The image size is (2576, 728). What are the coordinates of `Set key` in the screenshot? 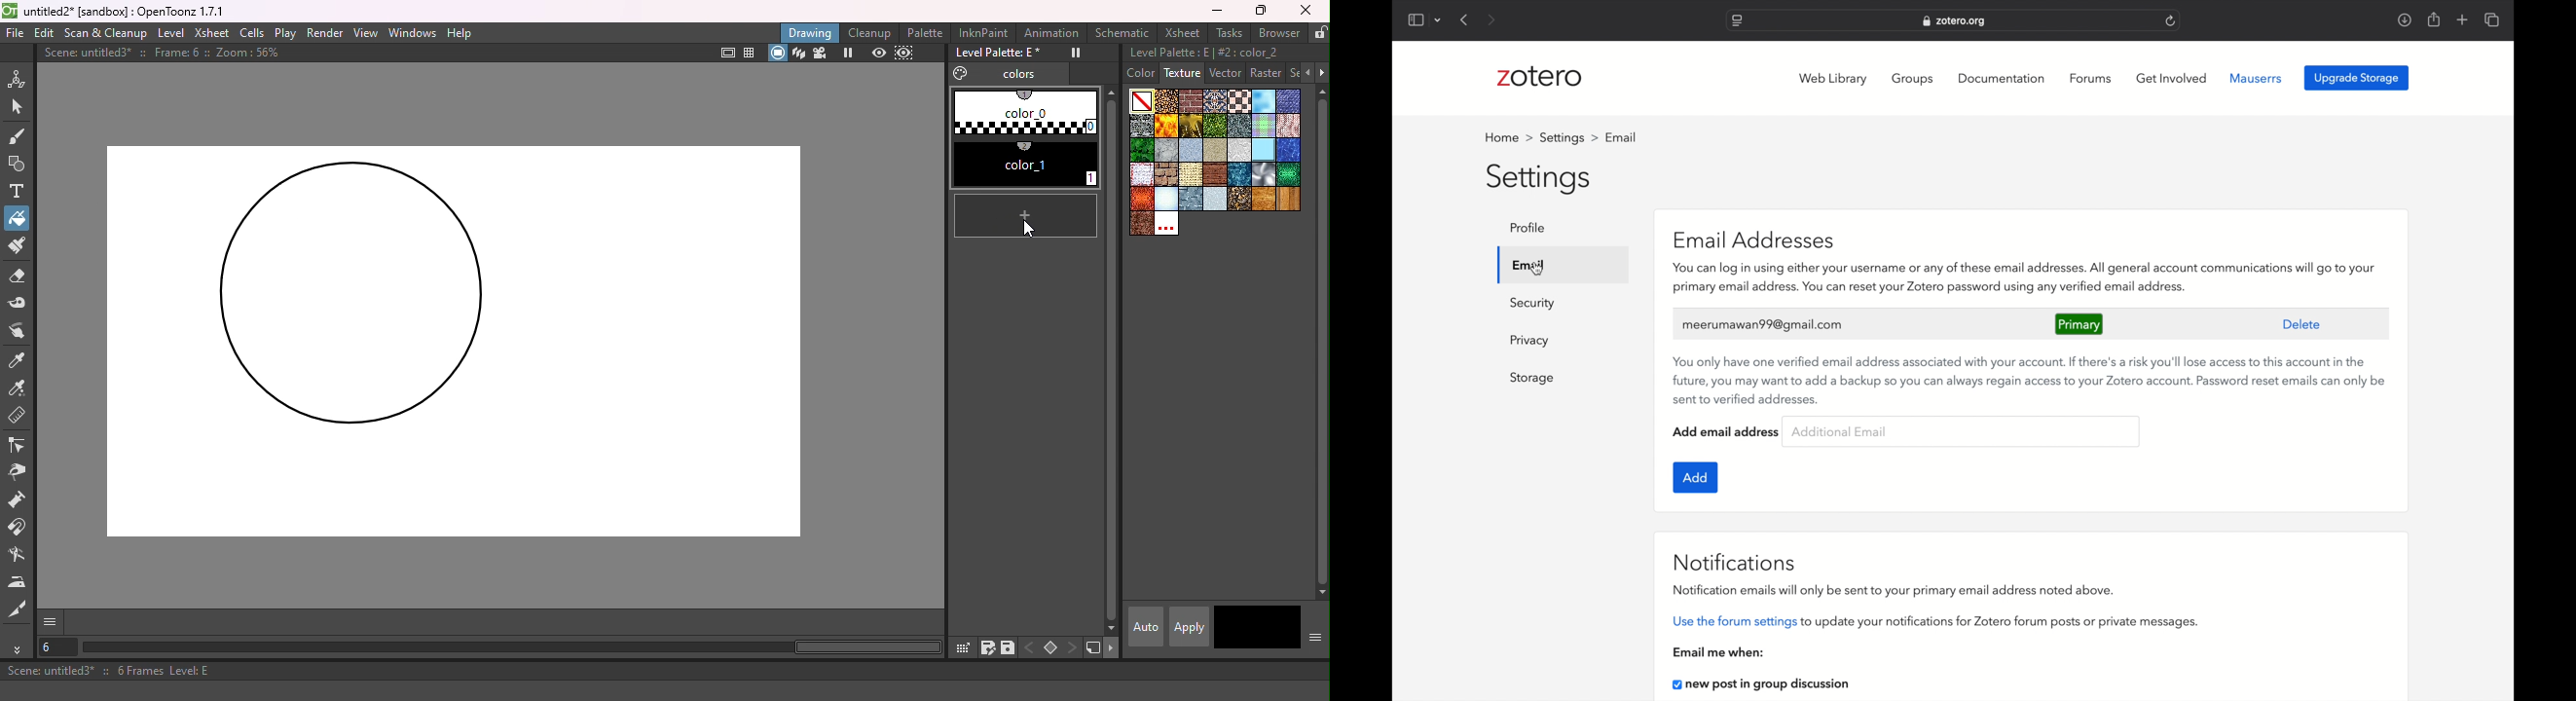 It's located at (1050, 648).